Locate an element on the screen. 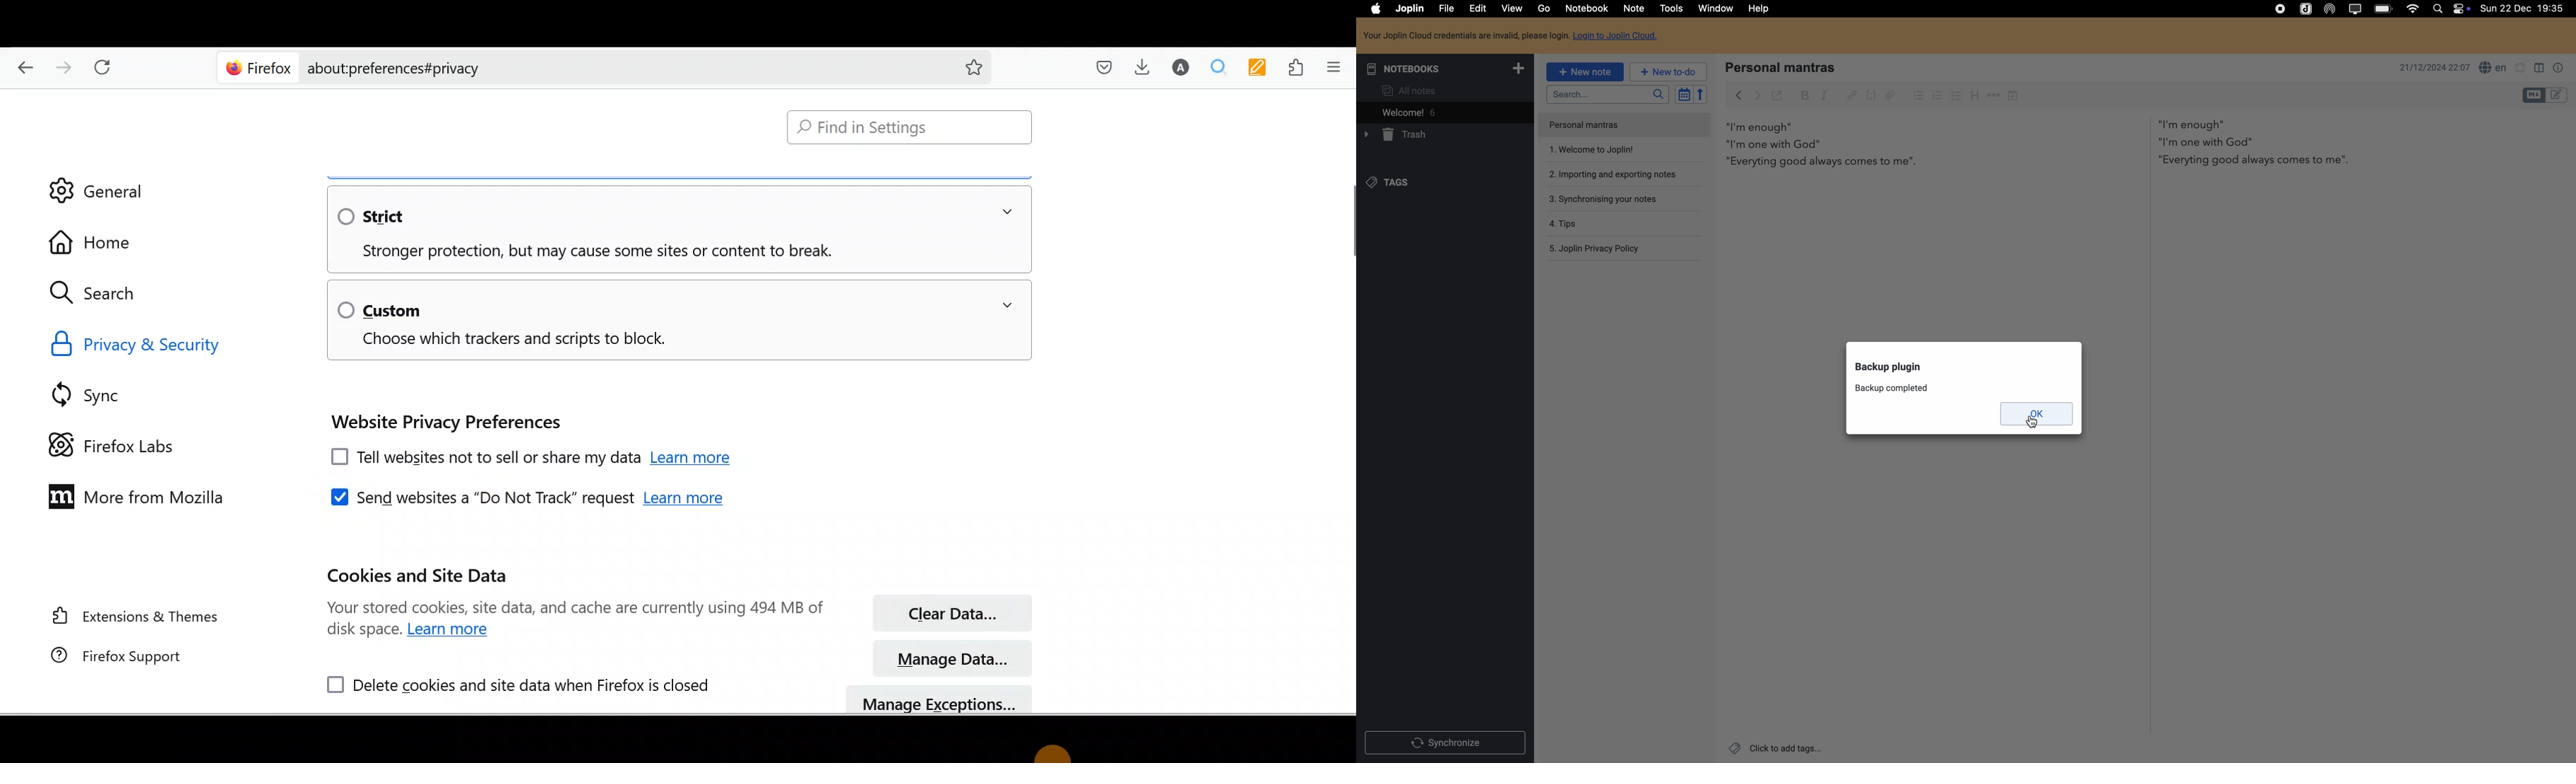 The image size is (2576, 784). date and hour is located at coordinates (2432, 68).